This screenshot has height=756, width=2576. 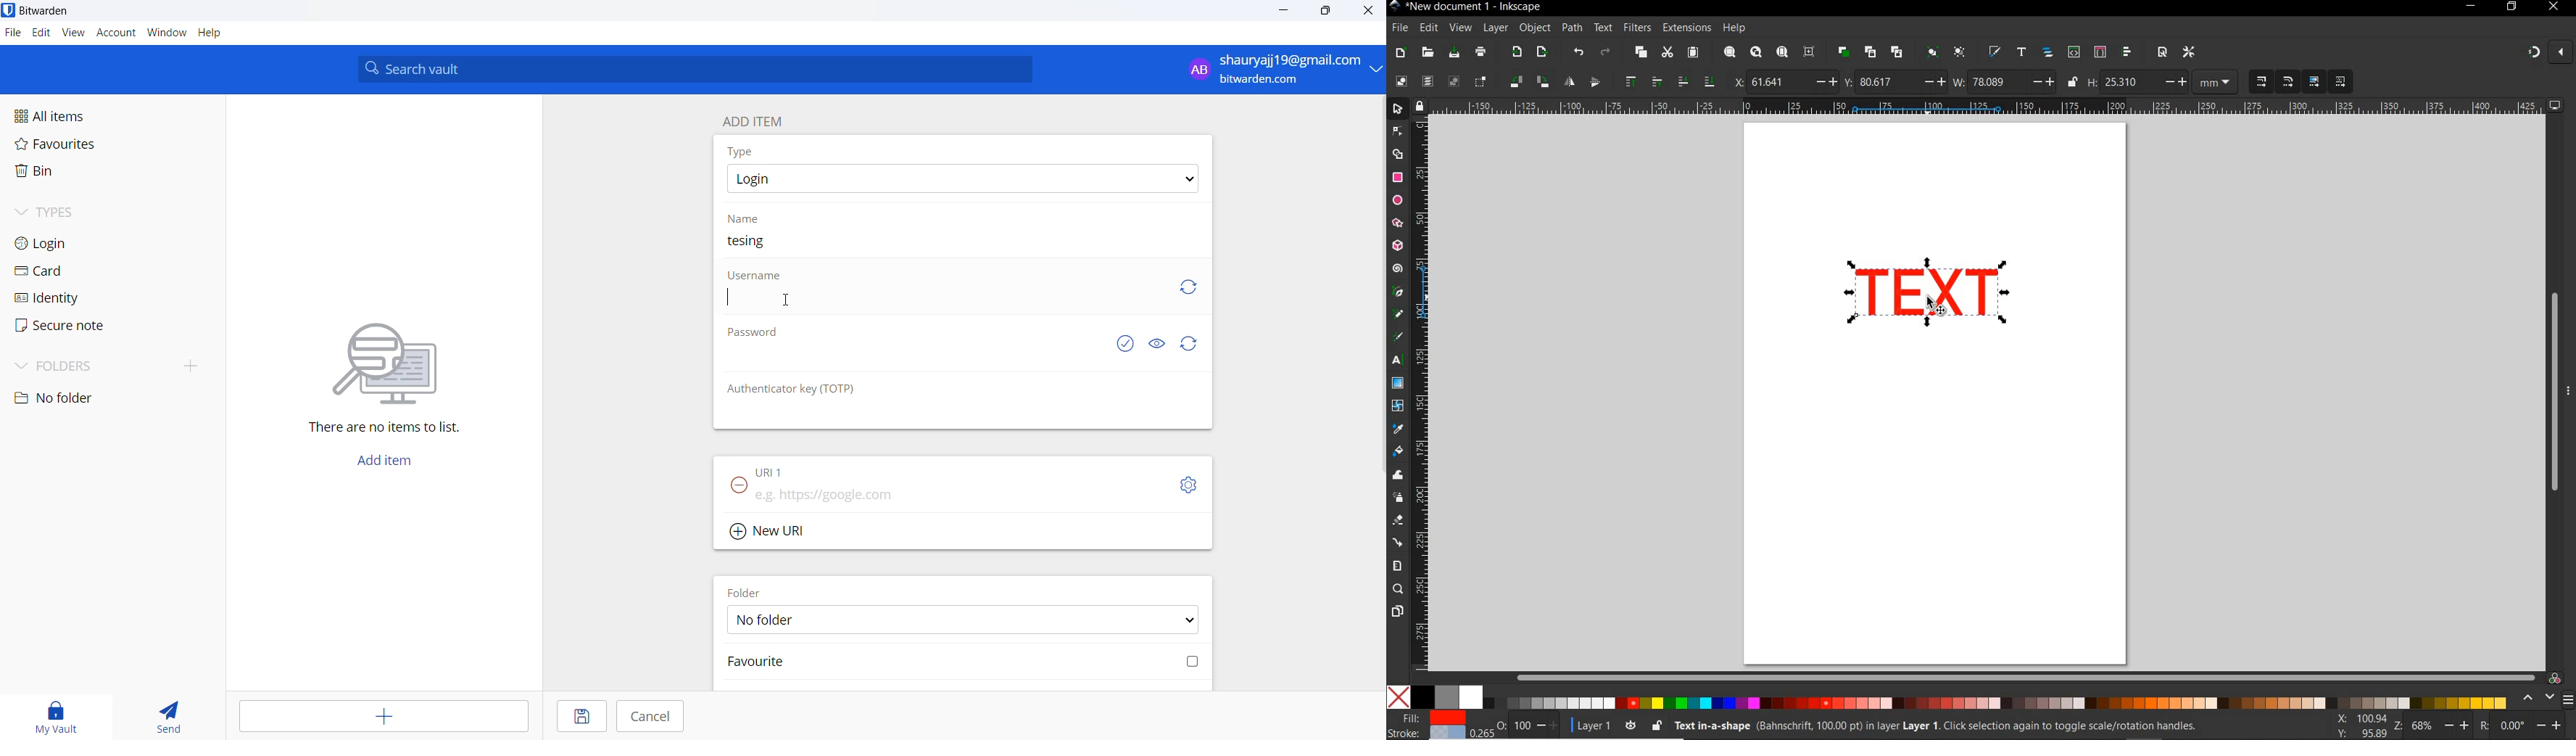 What do you see at coordinates (2022, 53) in the screenshot?
I see `open text` at bounding box center [2022, 53].